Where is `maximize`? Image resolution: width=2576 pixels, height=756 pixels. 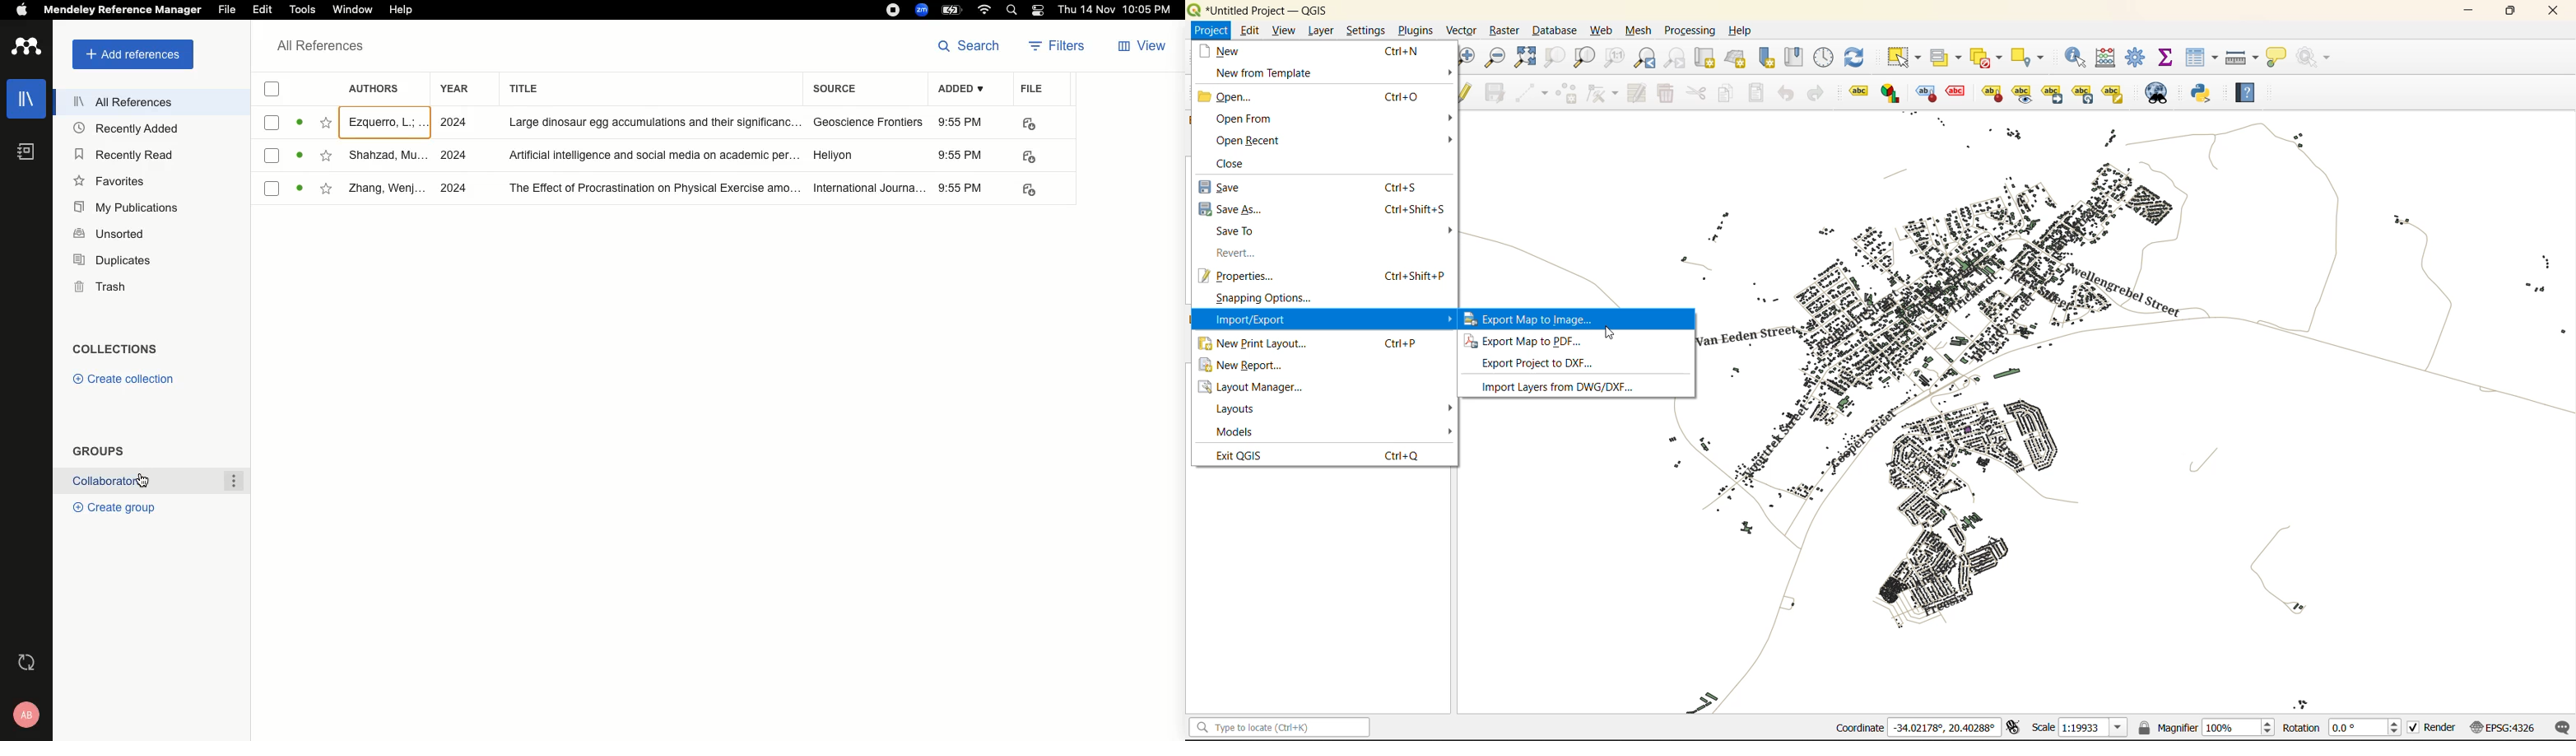
maximize is located at coordinates (2511, 11).